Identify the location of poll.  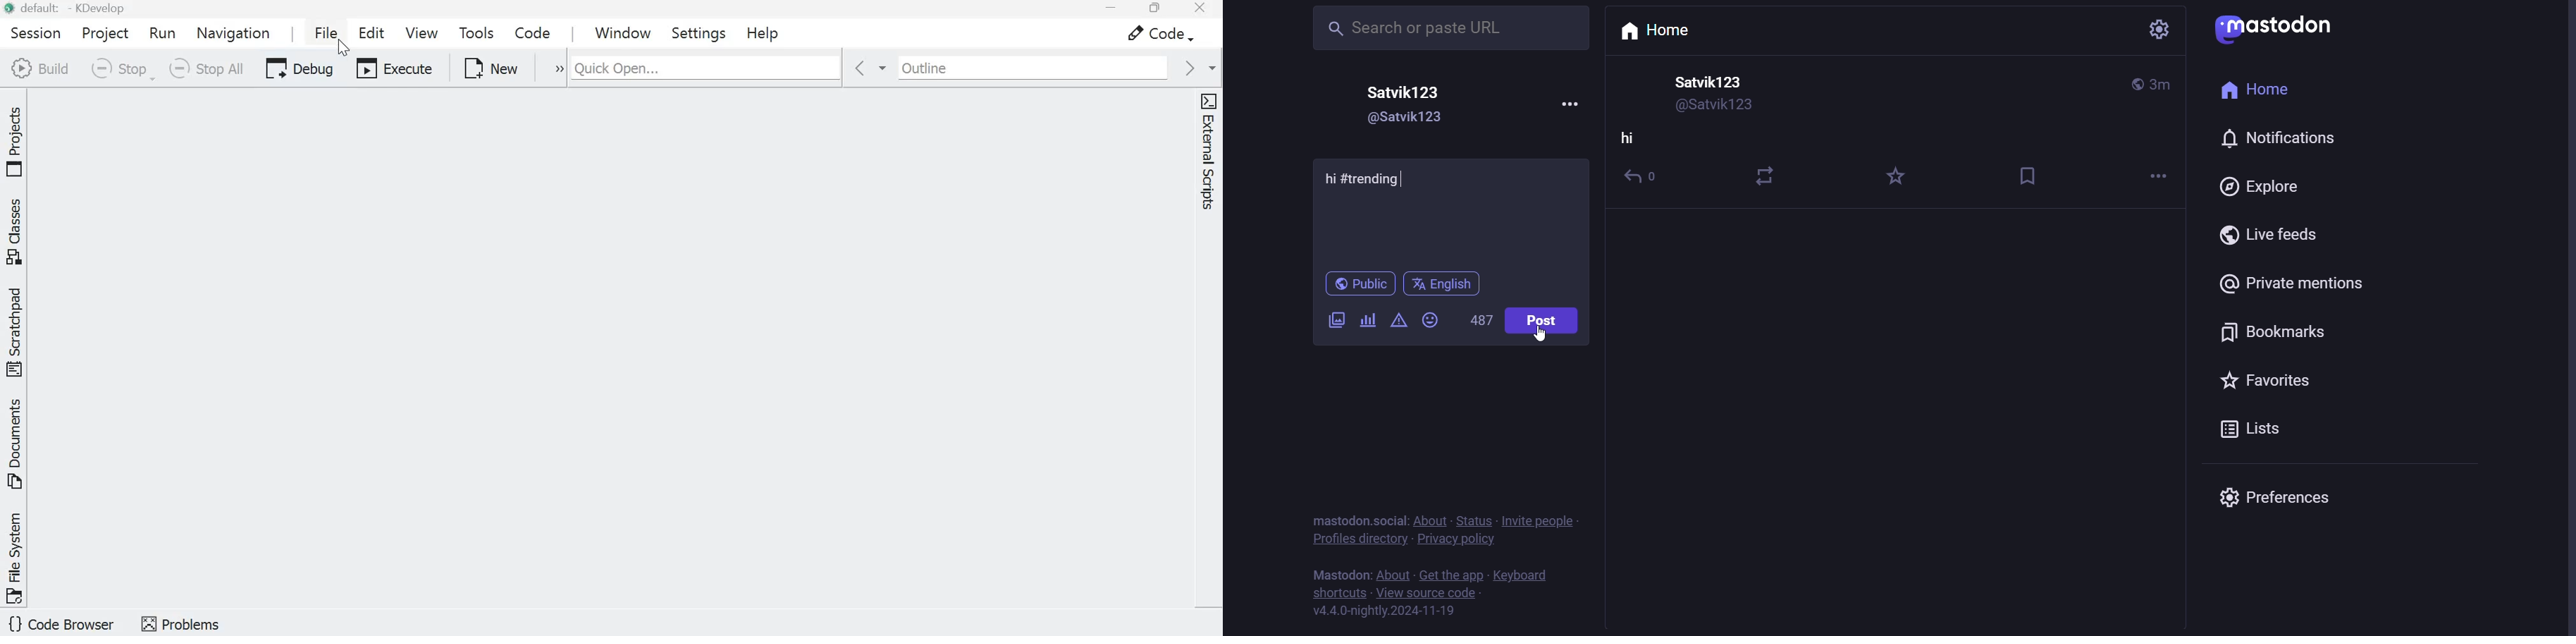
(1365, 319).